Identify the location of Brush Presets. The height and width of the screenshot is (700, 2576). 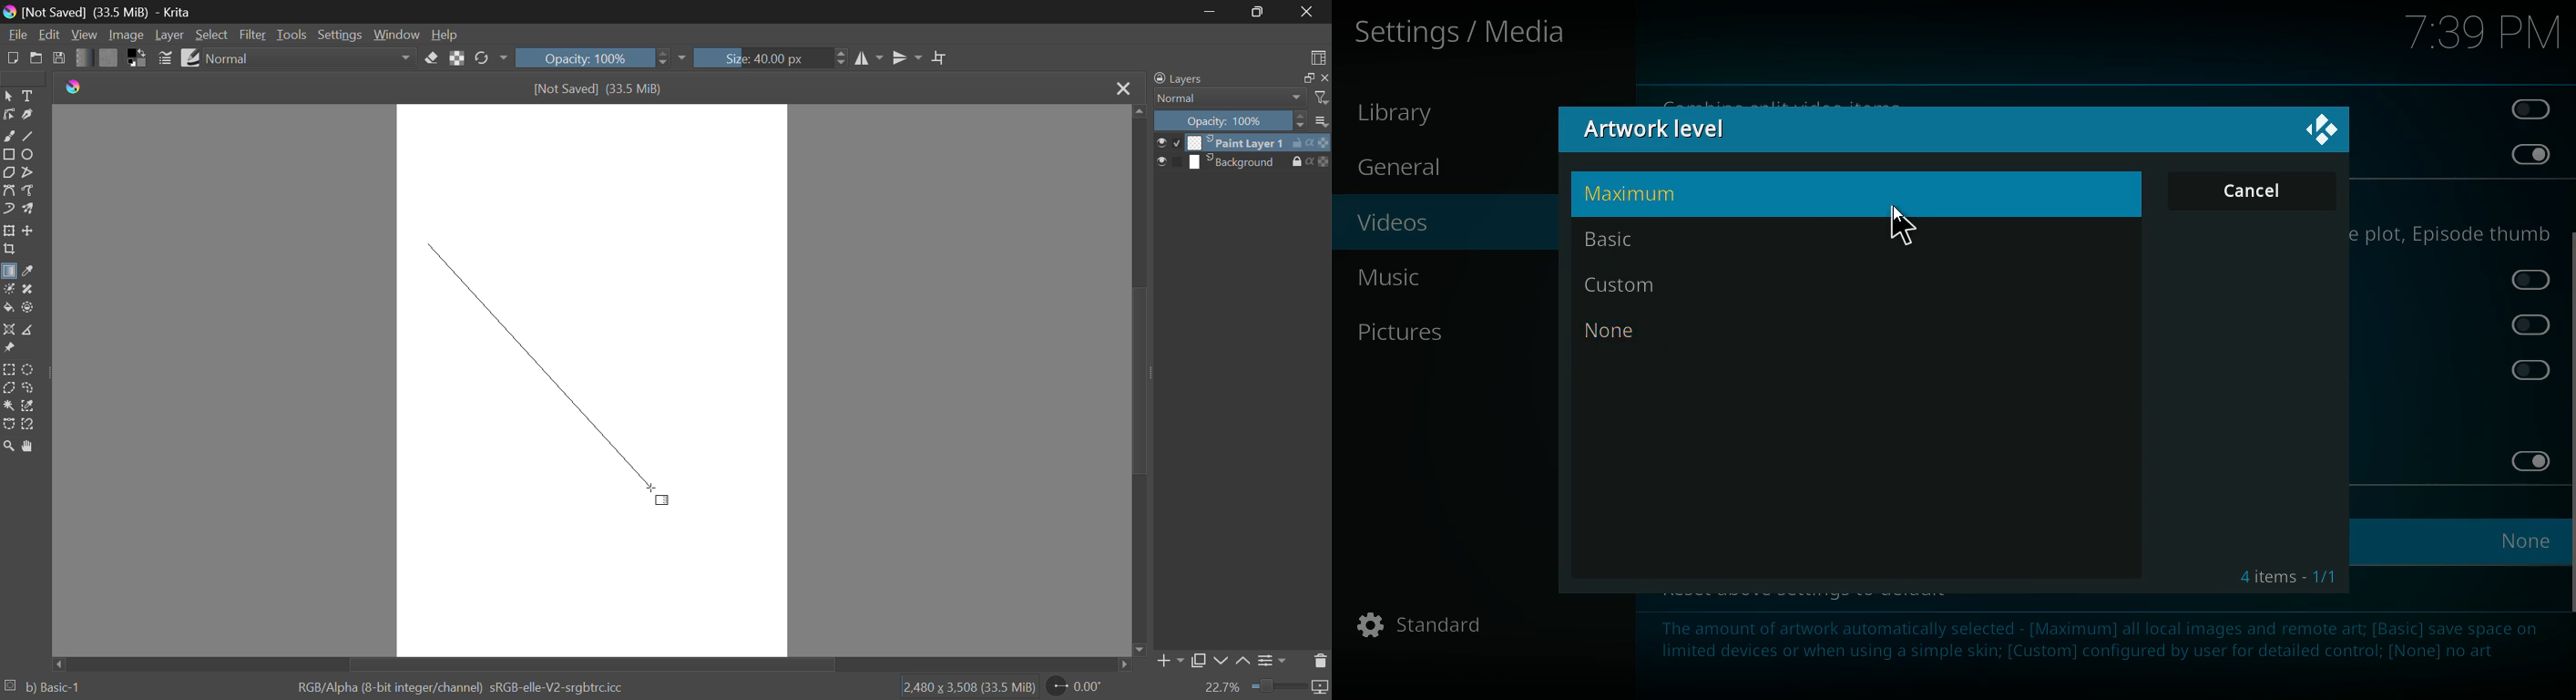
(189, 56).